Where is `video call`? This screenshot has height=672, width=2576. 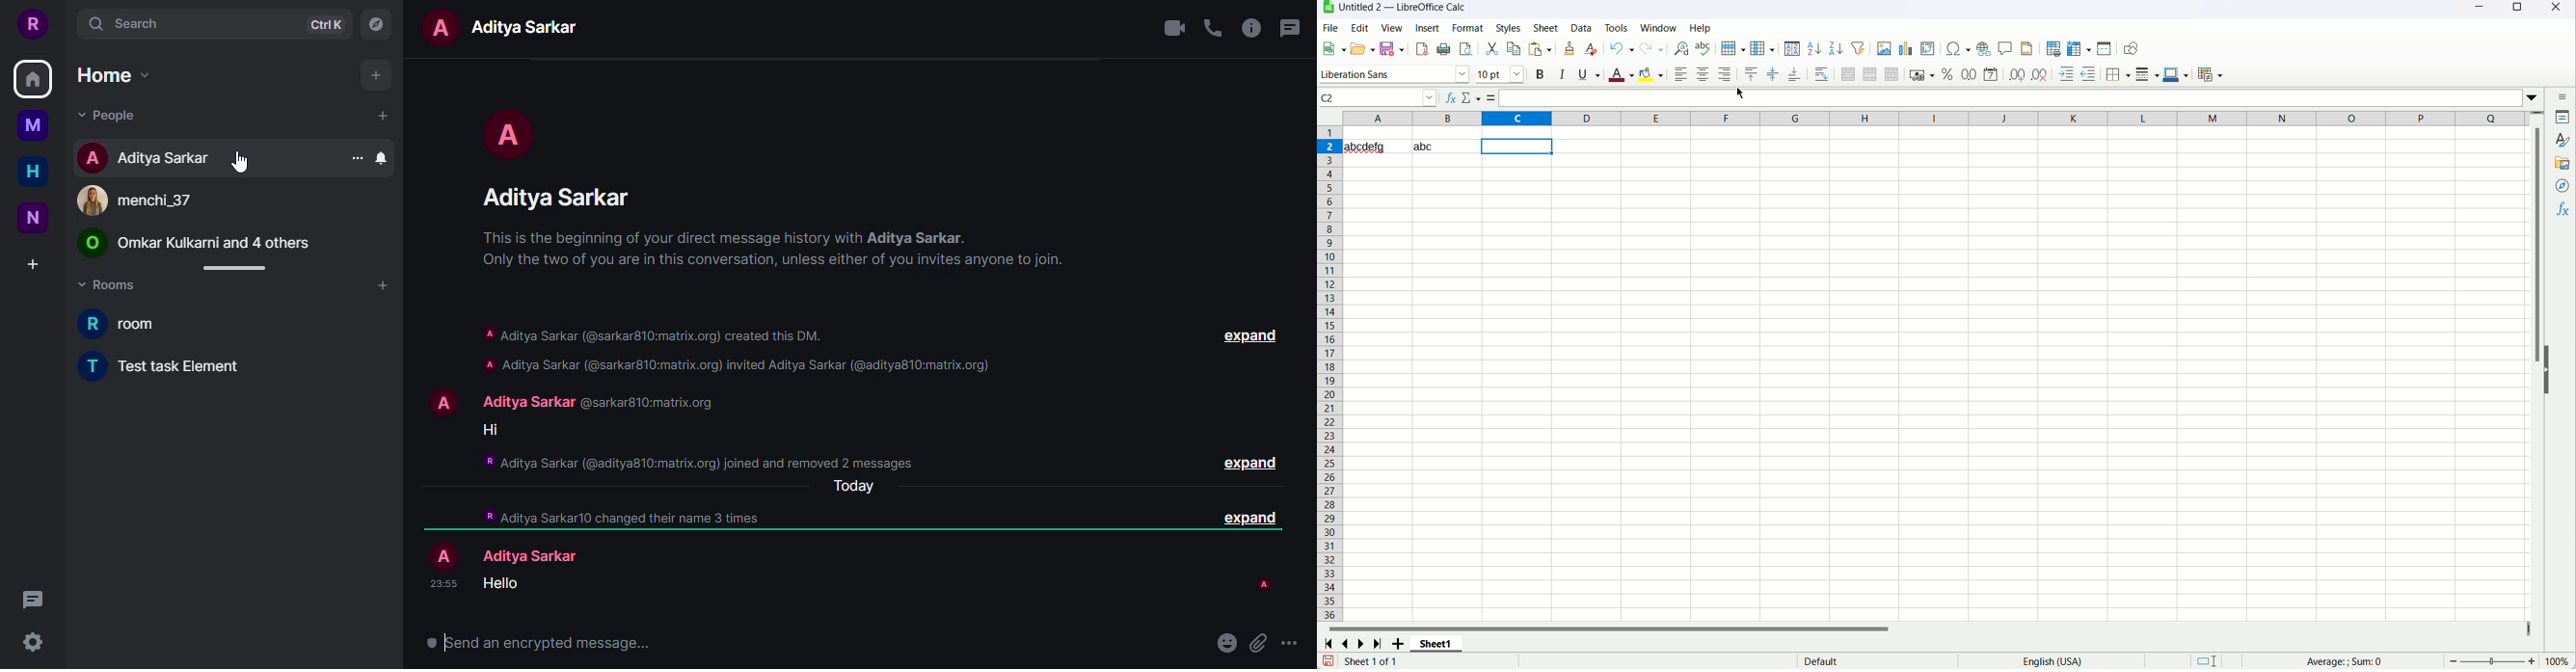 video call is located at coordinates (1175, 29).